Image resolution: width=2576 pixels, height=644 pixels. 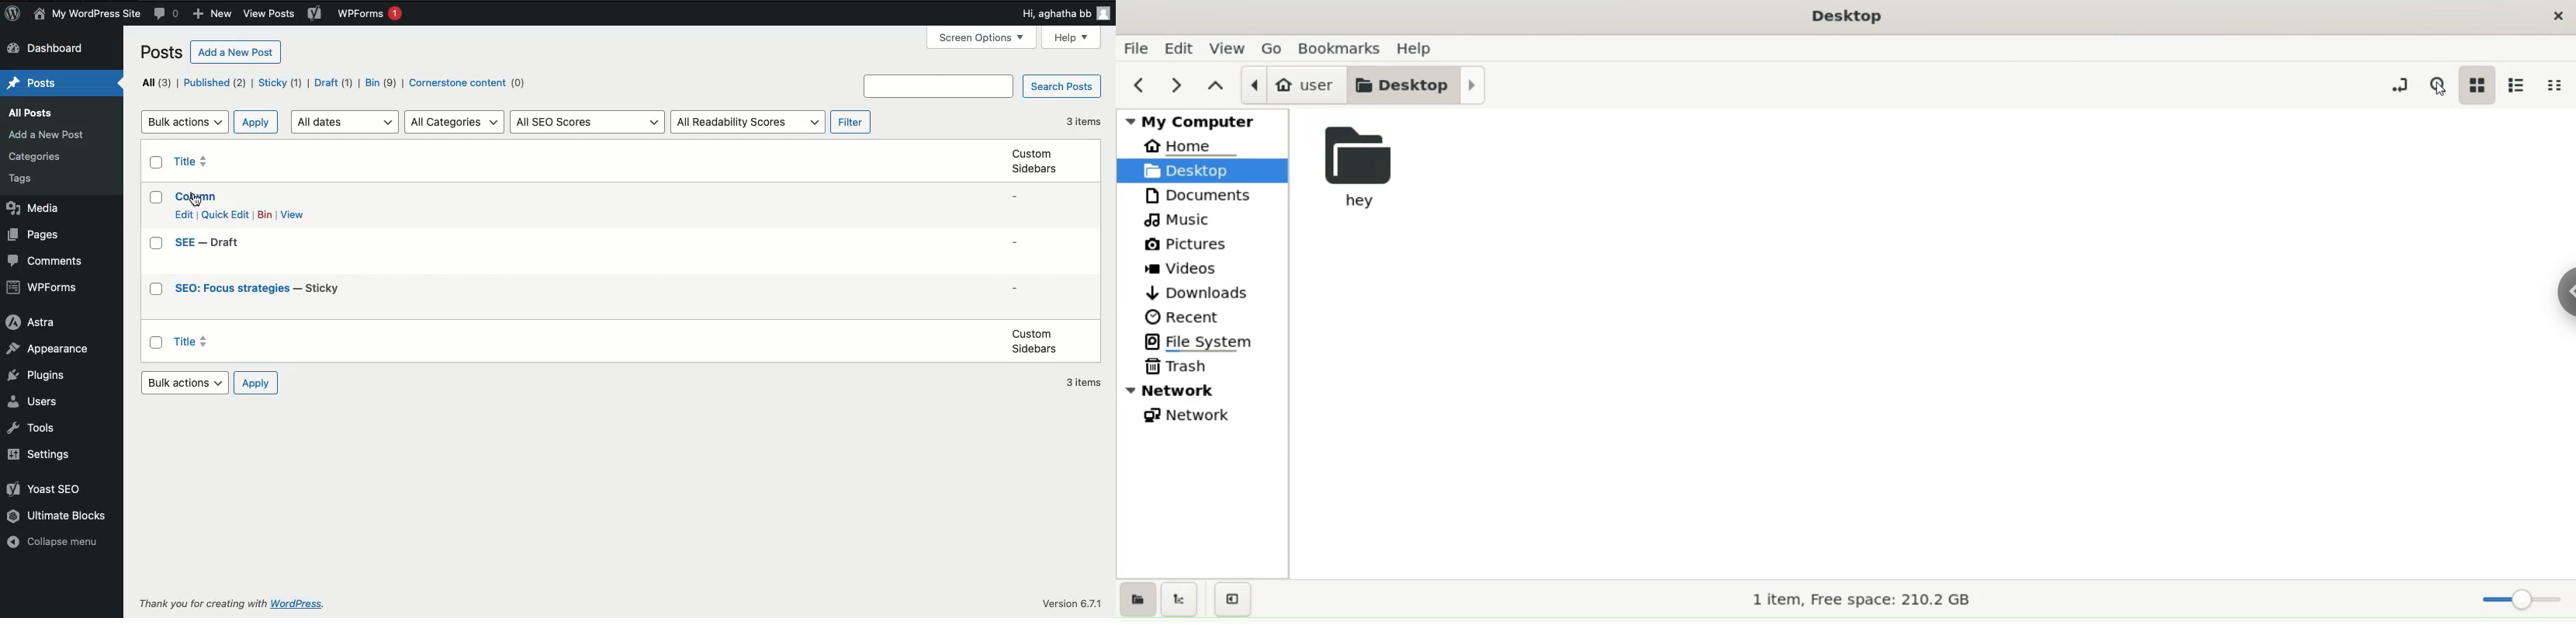 What do you see at coordinates (852, 123) in the screenshot?
I see `Filter` at bounding box center [852, 123].